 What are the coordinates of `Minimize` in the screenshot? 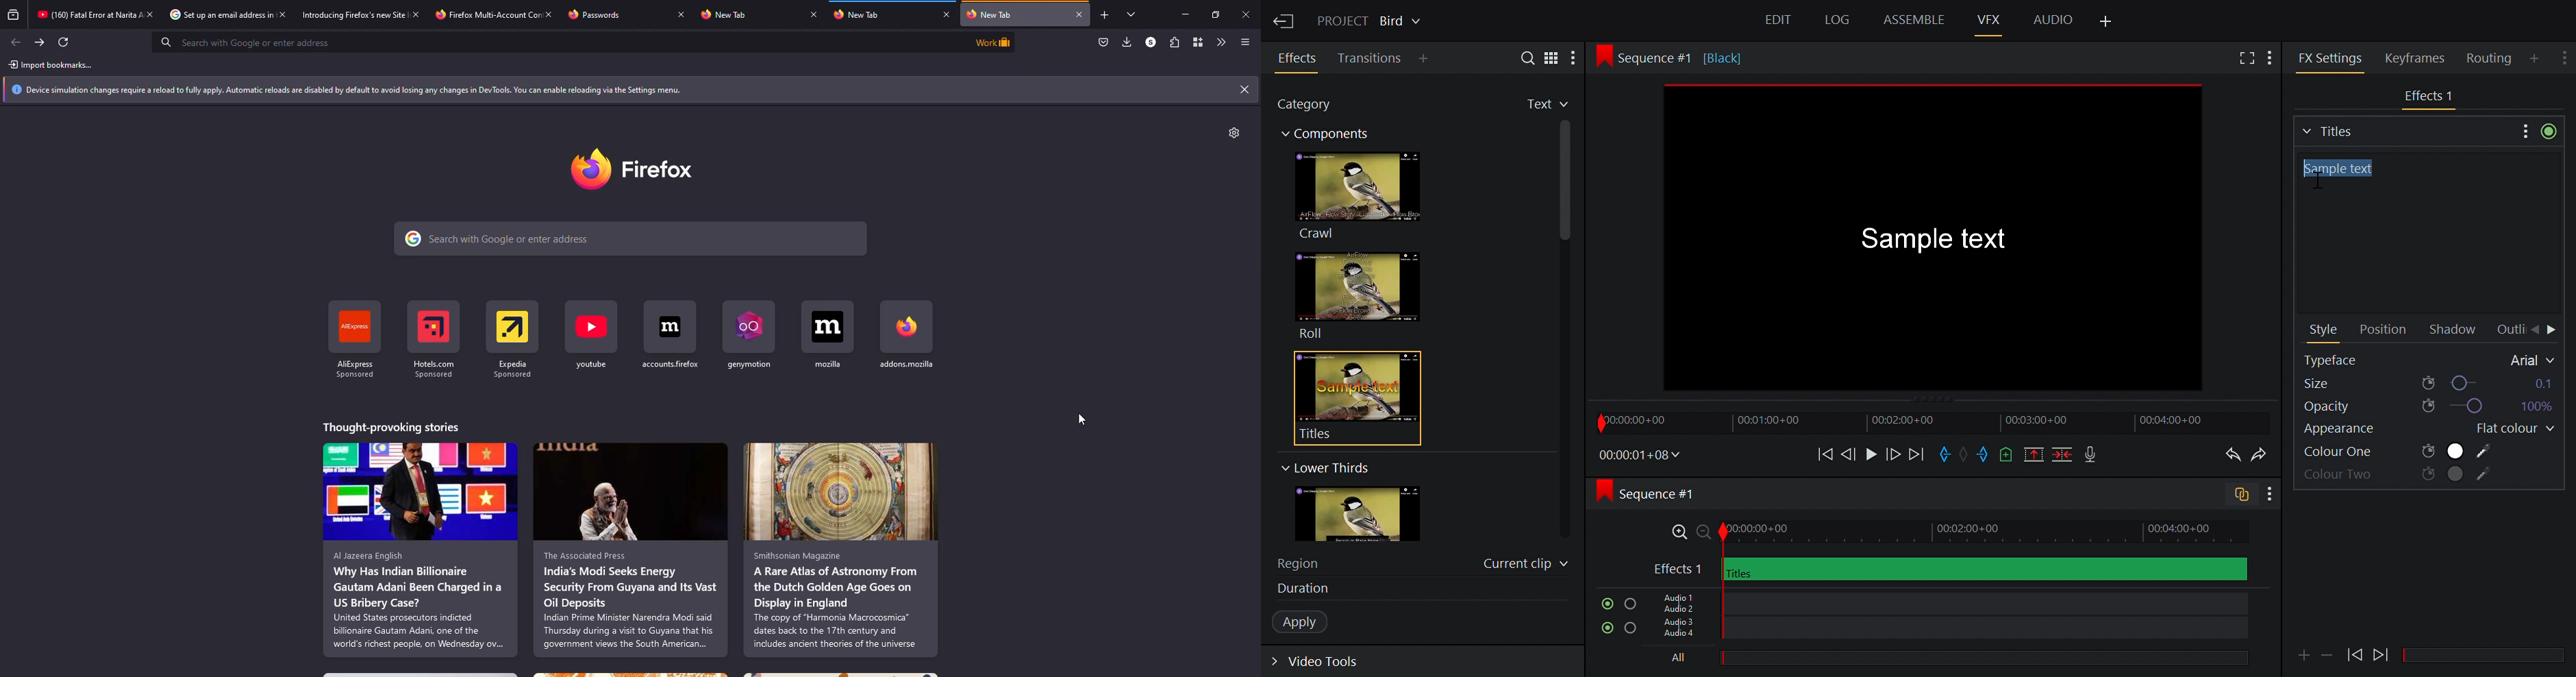 It's located at (2328, 654).